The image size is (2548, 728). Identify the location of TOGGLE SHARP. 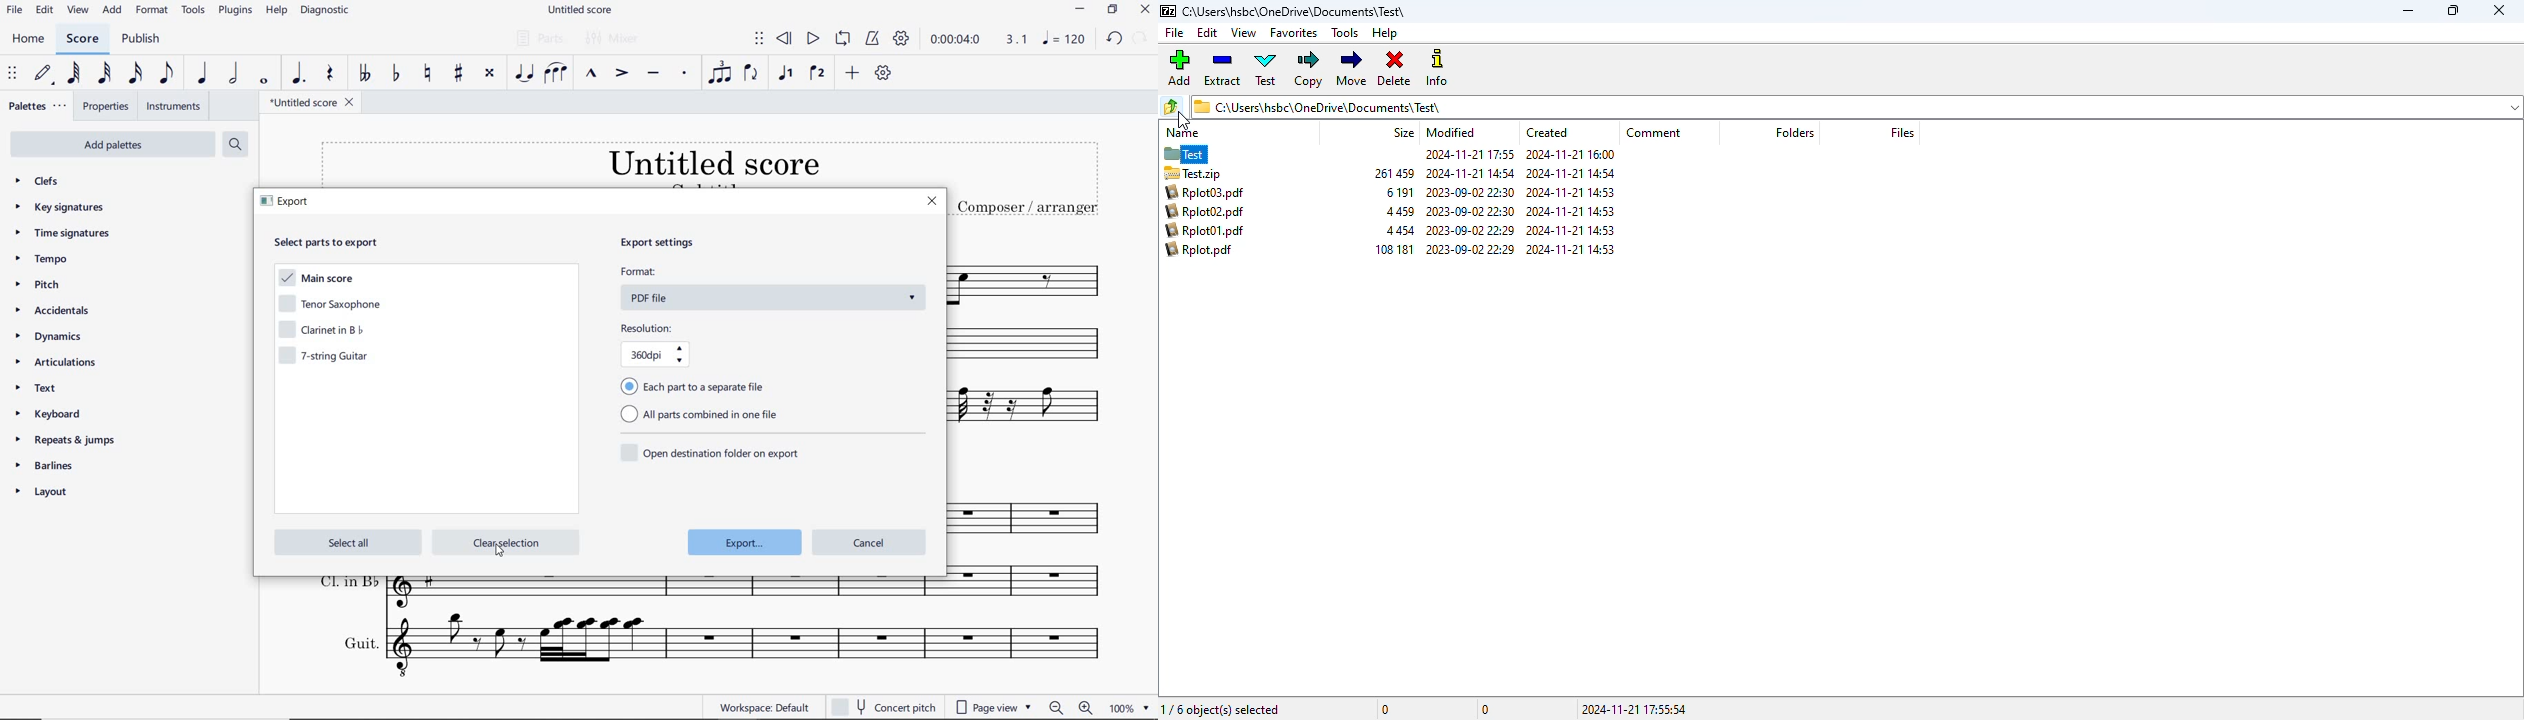
(459, 74).